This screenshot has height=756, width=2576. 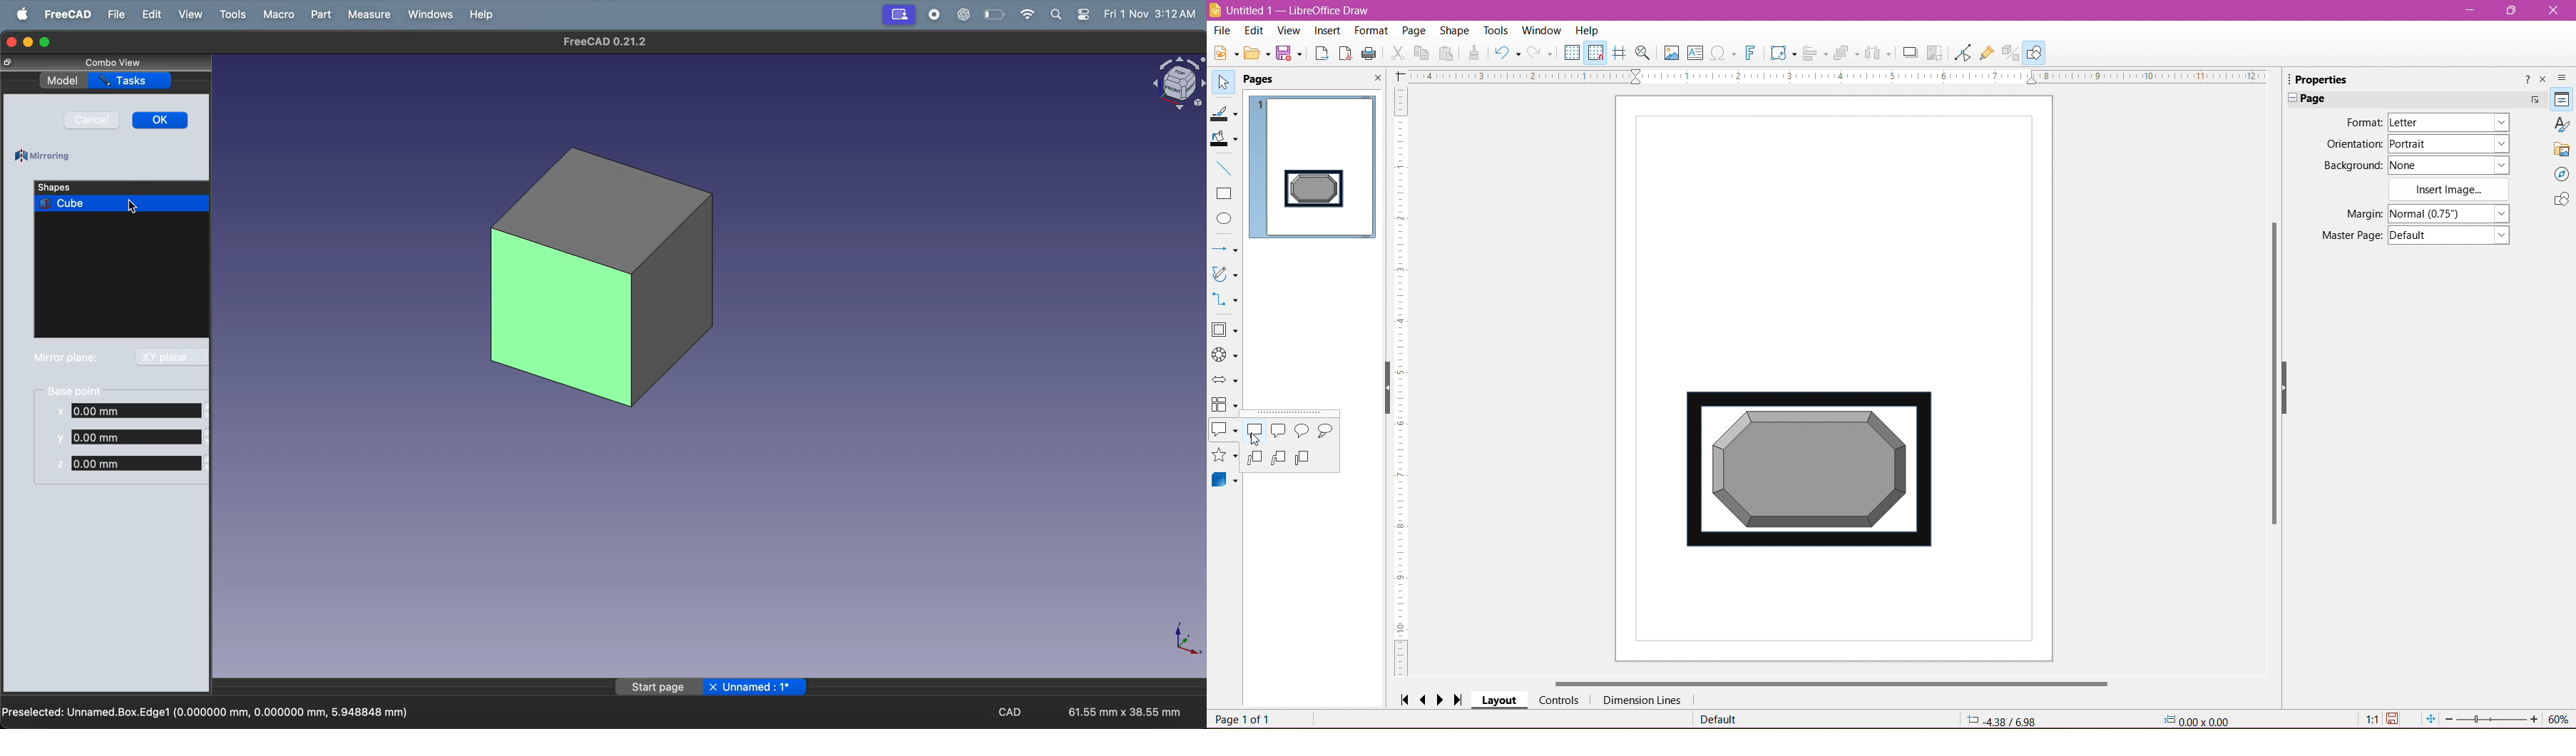 I want to click on Round Callout, so click(x=1303, y=432).